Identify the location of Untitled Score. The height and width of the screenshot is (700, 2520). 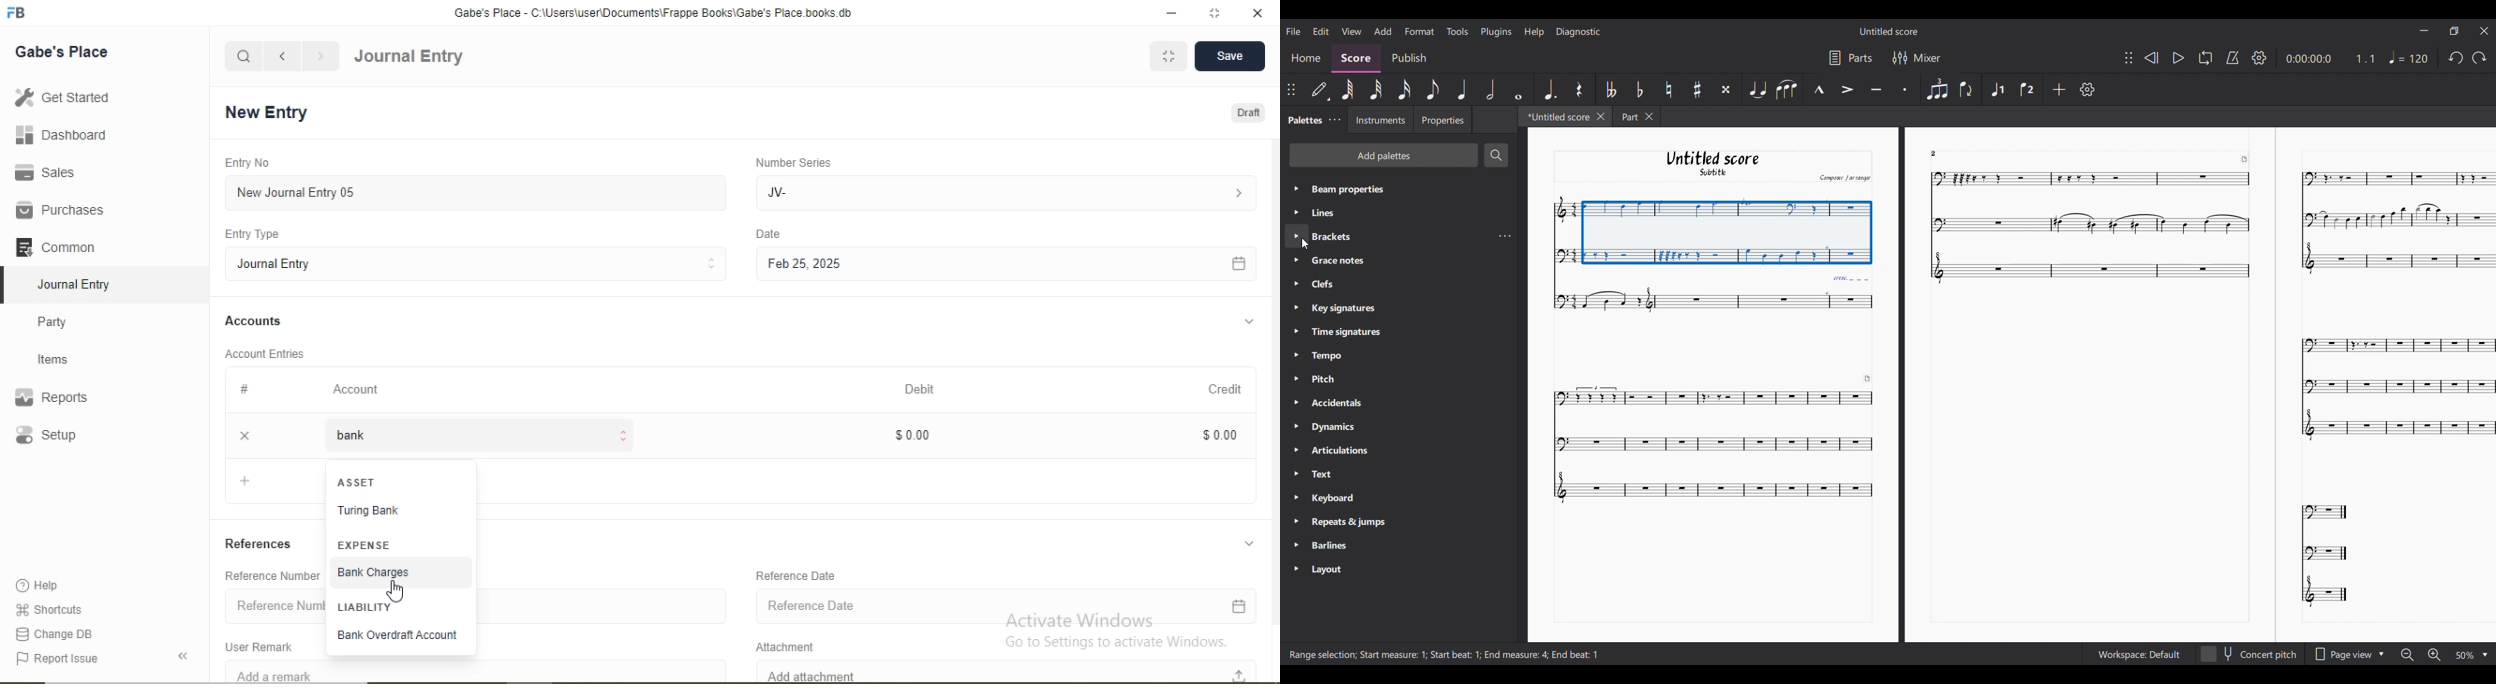
(1889, 31).